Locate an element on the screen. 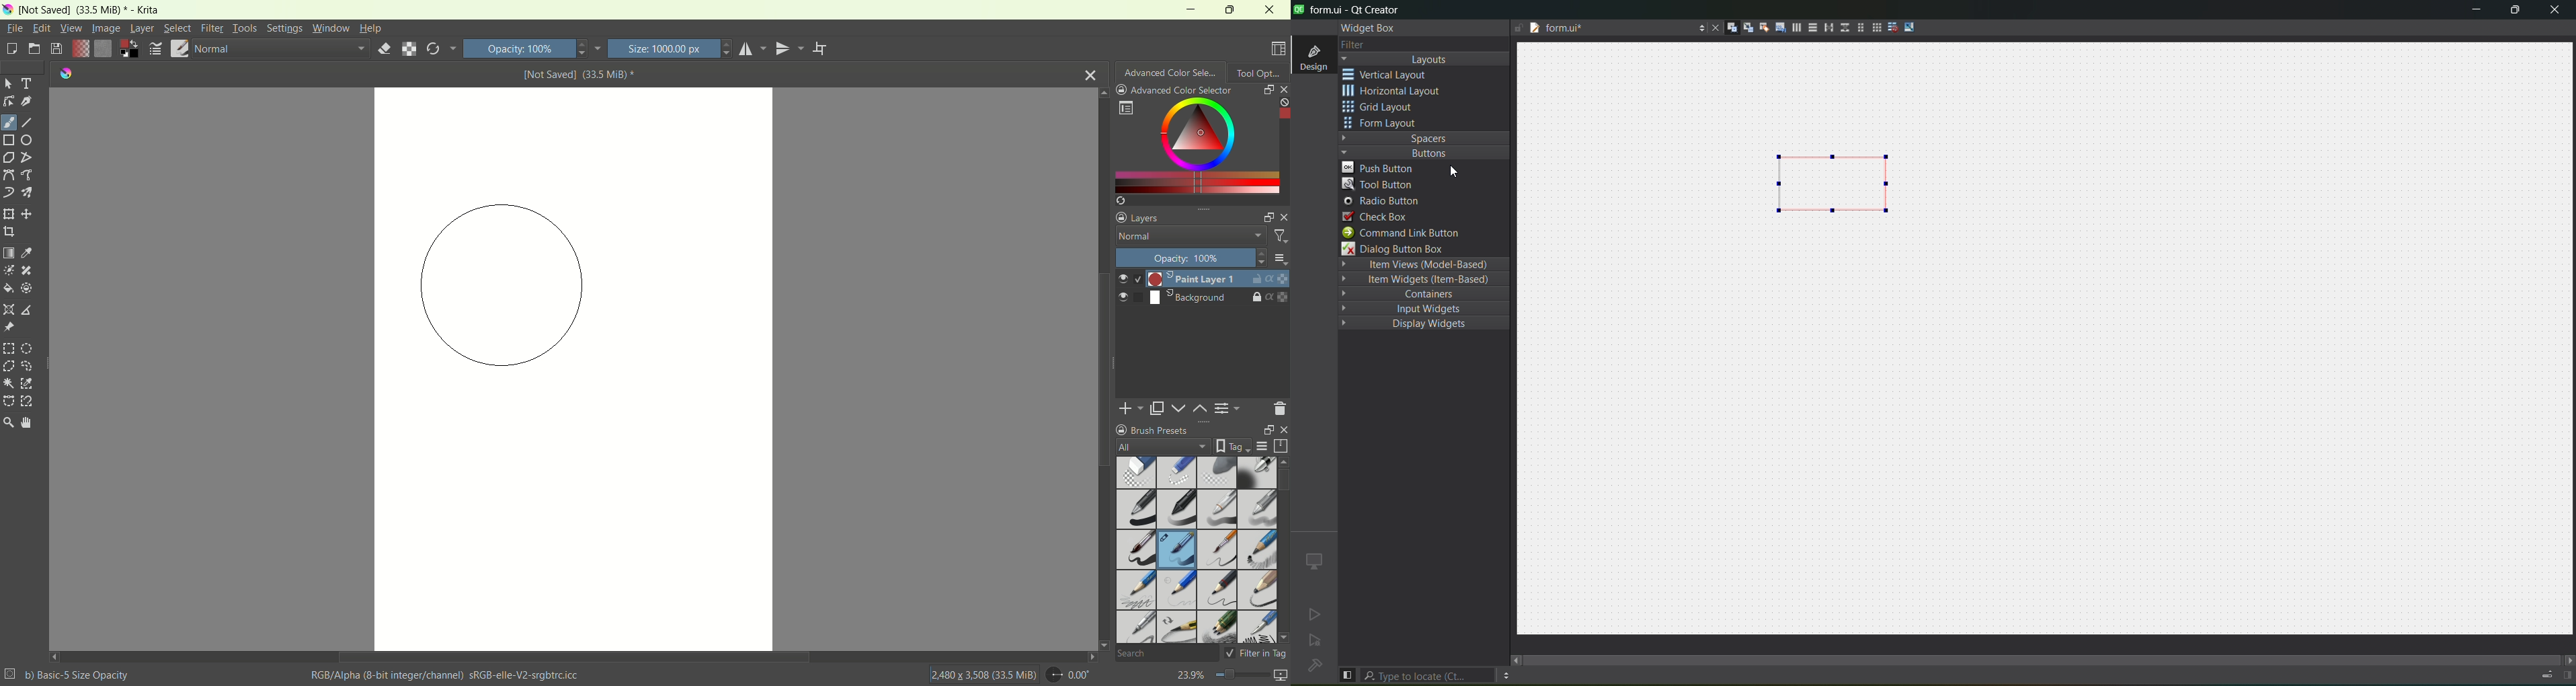 The width and height of the screenshot is (2576, 700). pan is located at coordinates (25, 422).